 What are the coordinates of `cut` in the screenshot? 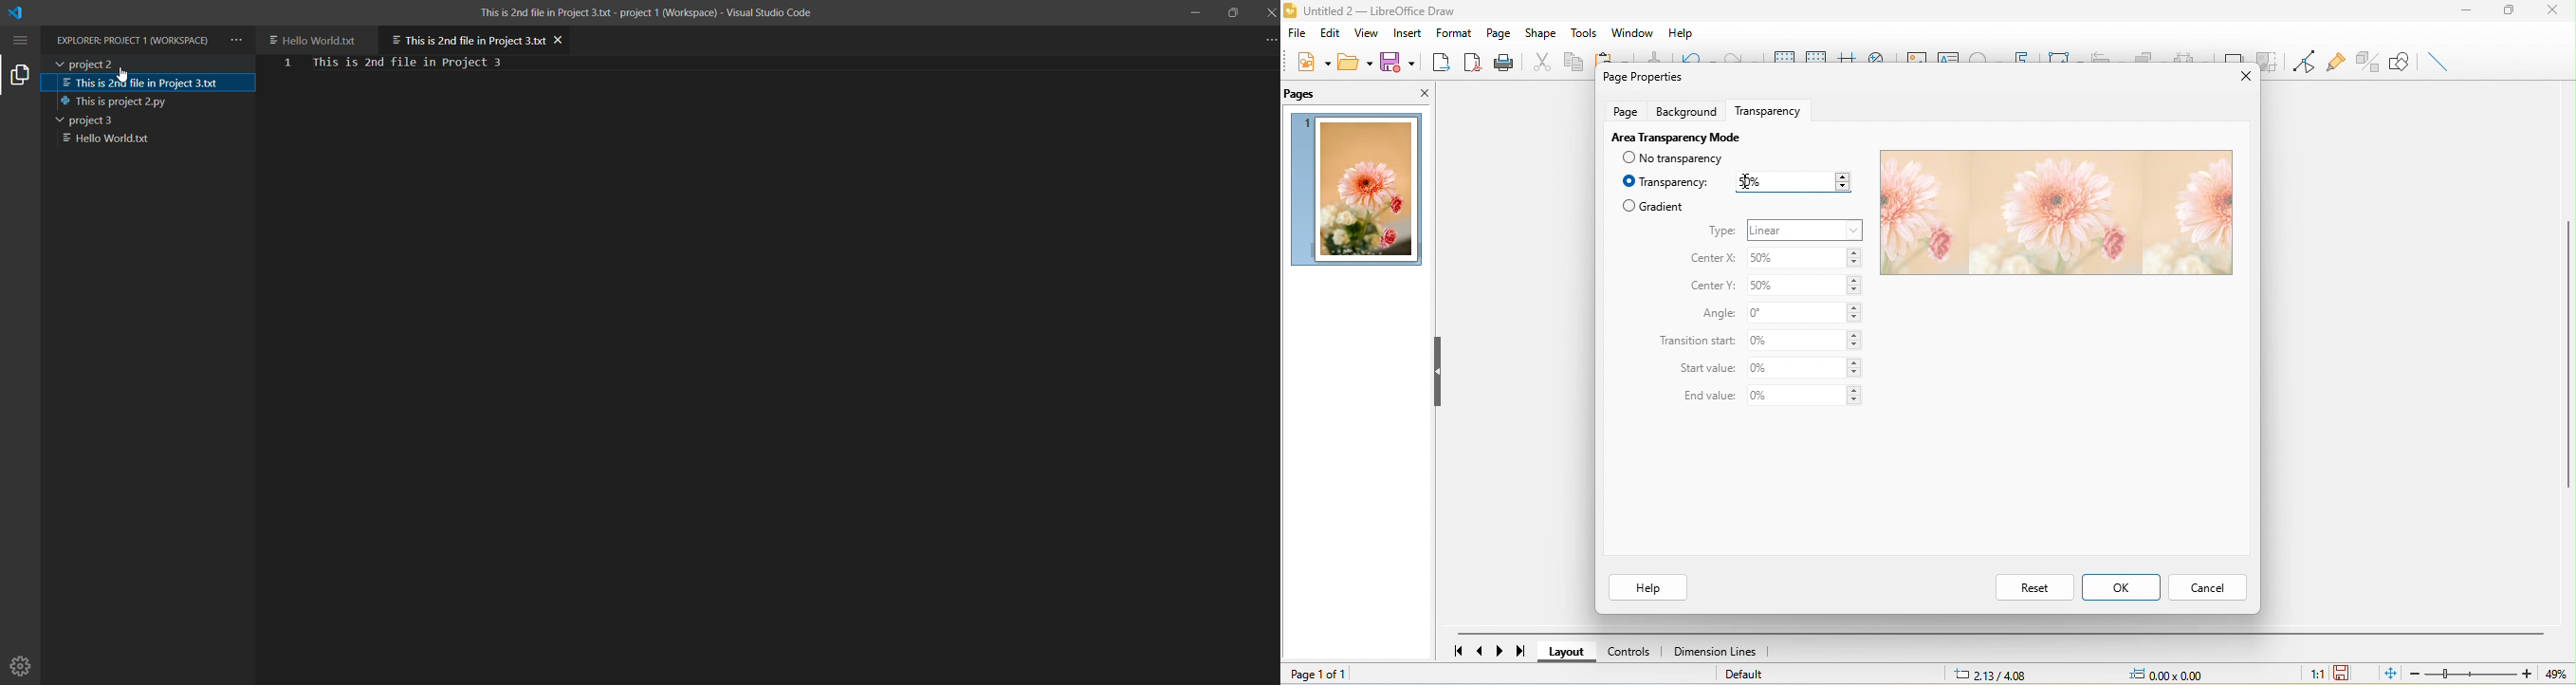 It's located at (1538, 61).